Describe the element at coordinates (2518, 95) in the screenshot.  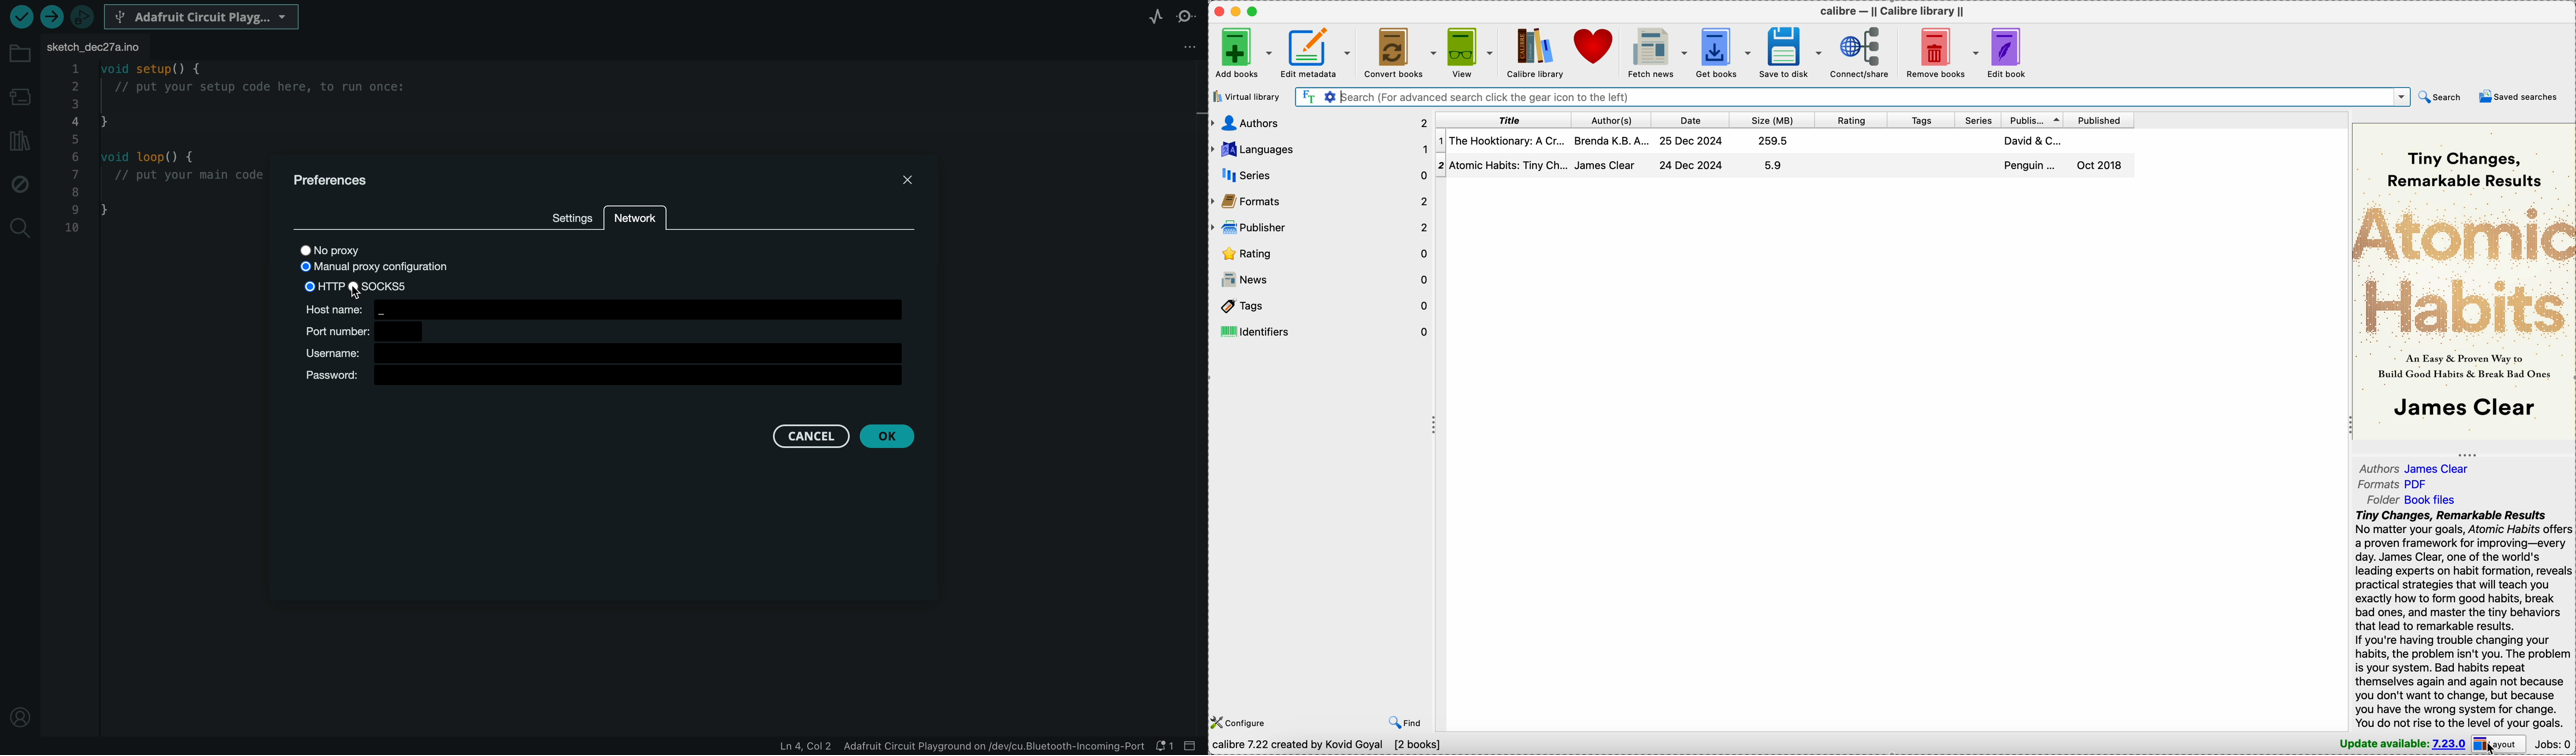
I see `saved searches` at that location.